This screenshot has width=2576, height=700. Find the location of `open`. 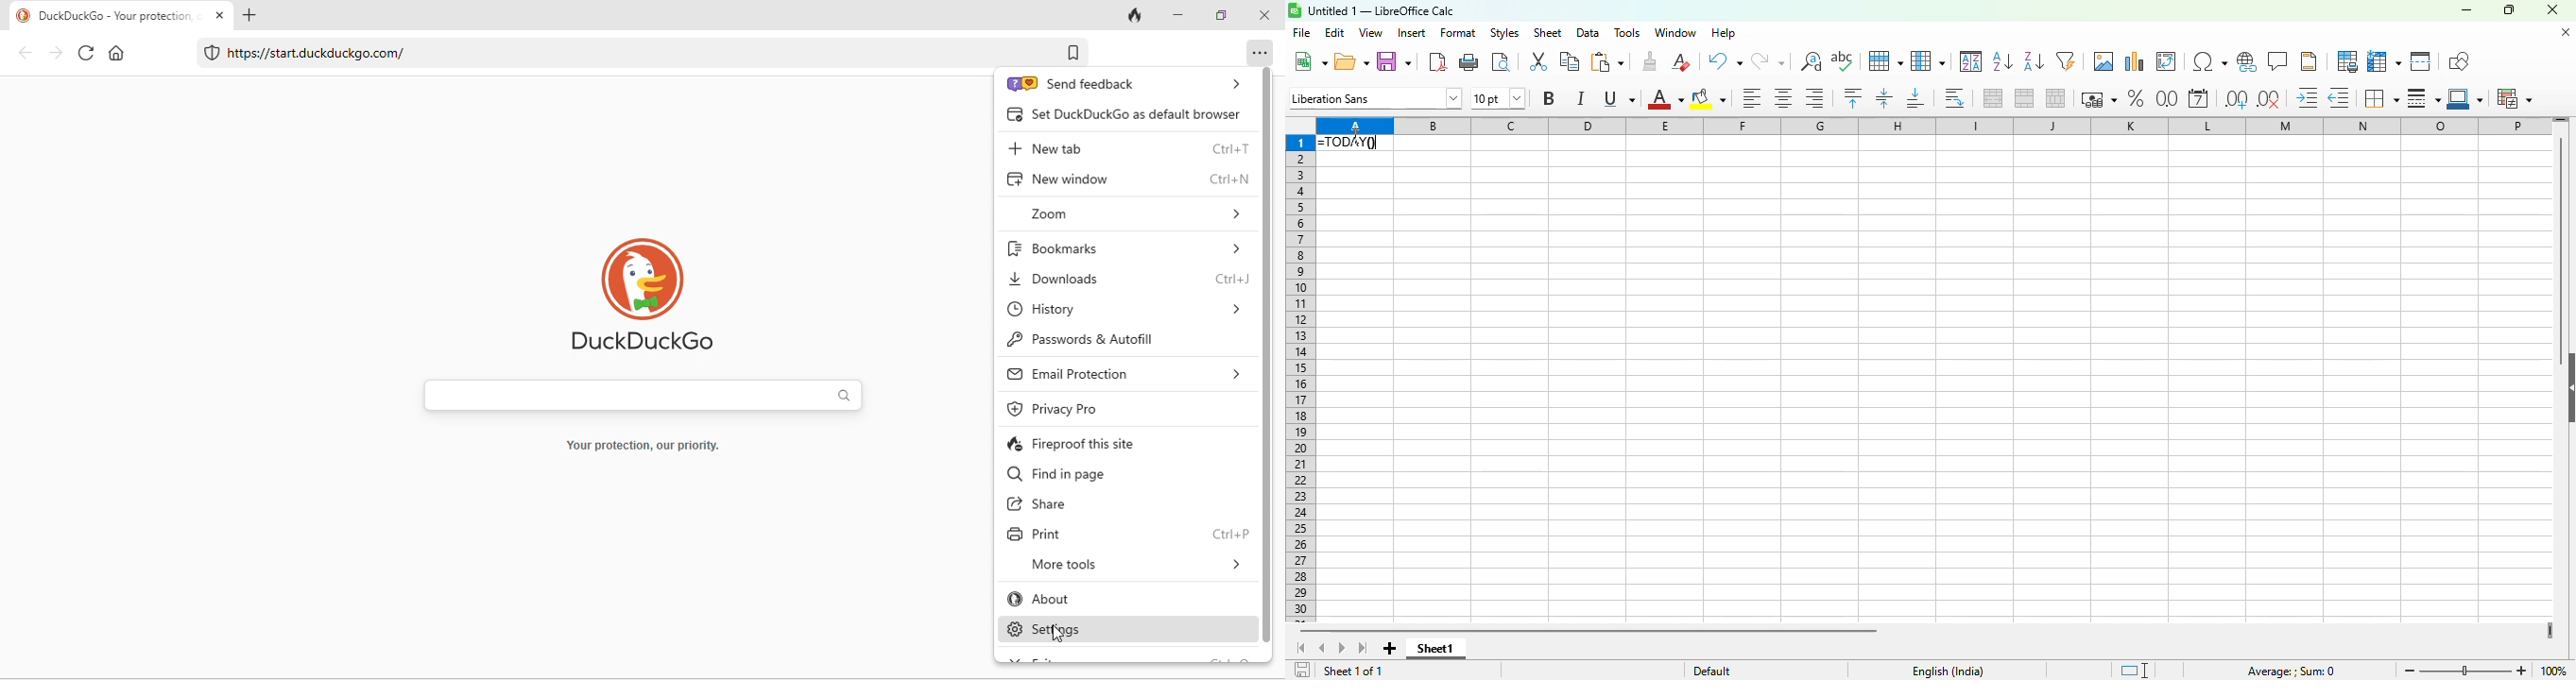

open is located at coordinates (1352, 61).